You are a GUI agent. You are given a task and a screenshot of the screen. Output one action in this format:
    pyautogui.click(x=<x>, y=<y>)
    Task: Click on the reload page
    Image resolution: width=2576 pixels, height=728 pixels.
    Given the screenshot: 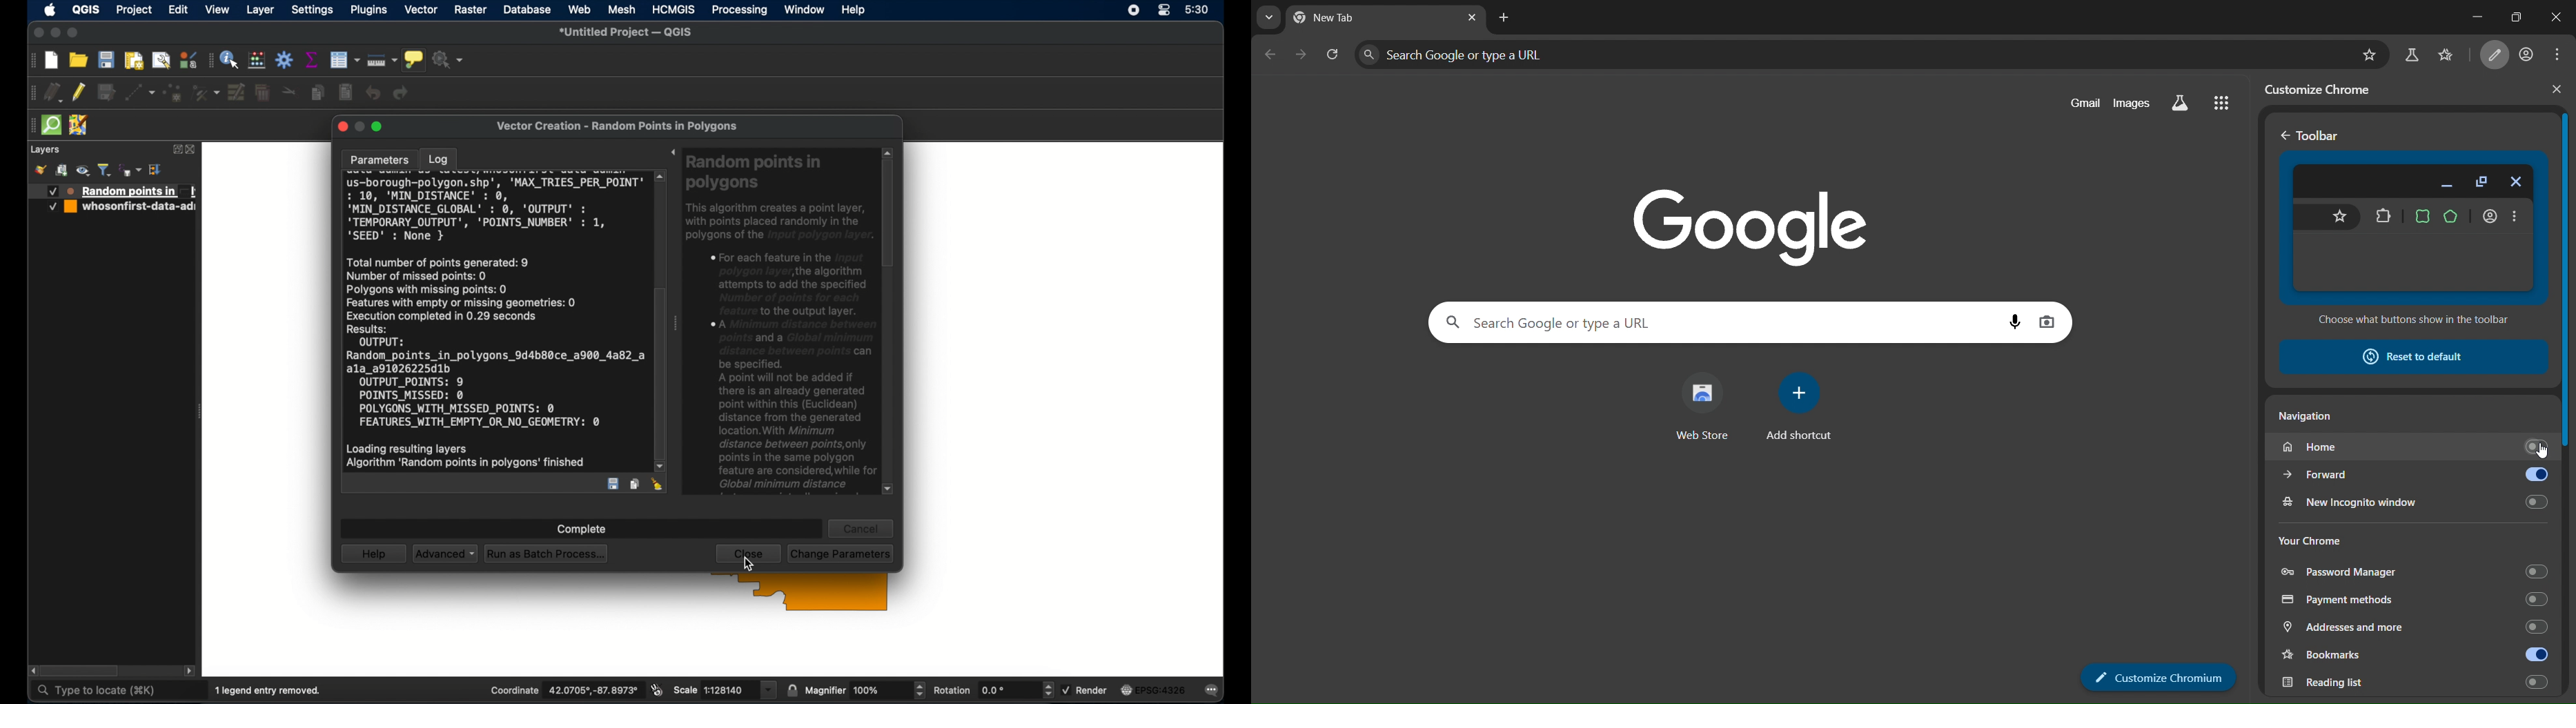 What is the action you would take?
    pyautogui.click(x=1334, y=57)
    